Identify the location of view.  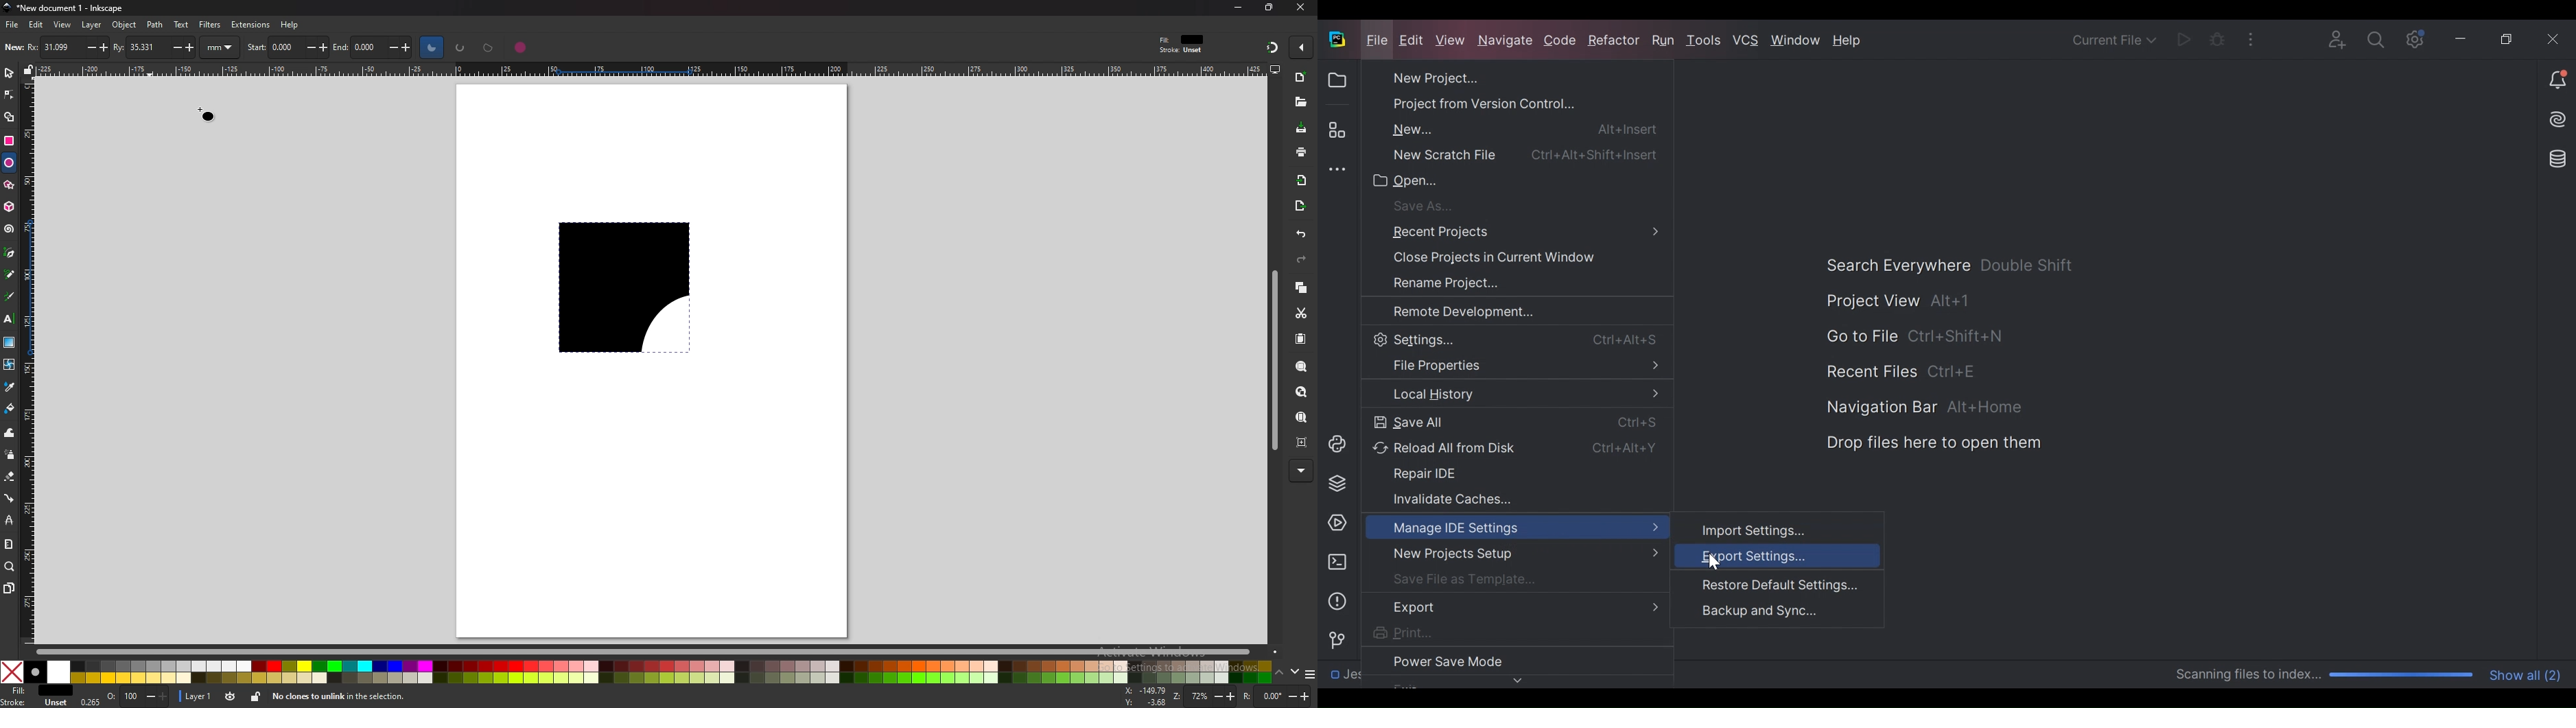
(63, 25).